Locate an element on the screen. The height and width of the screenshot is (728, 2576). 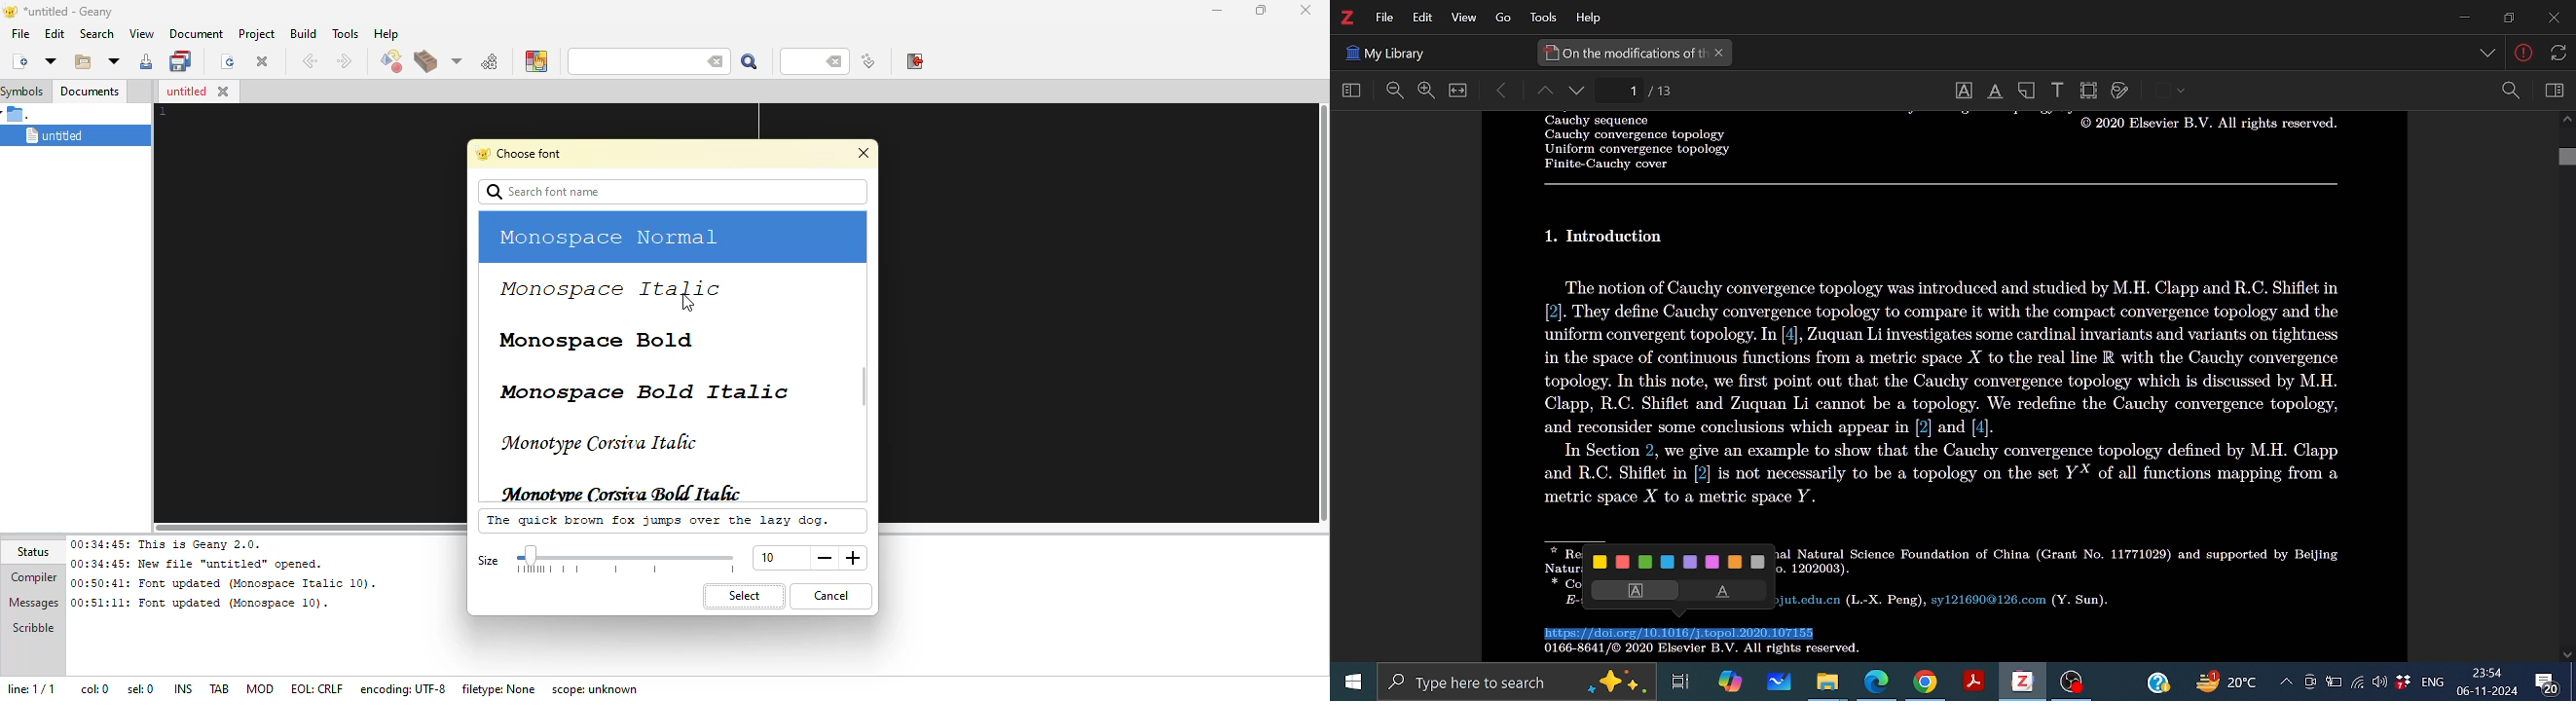
 is located at coordinates (2524, 55).